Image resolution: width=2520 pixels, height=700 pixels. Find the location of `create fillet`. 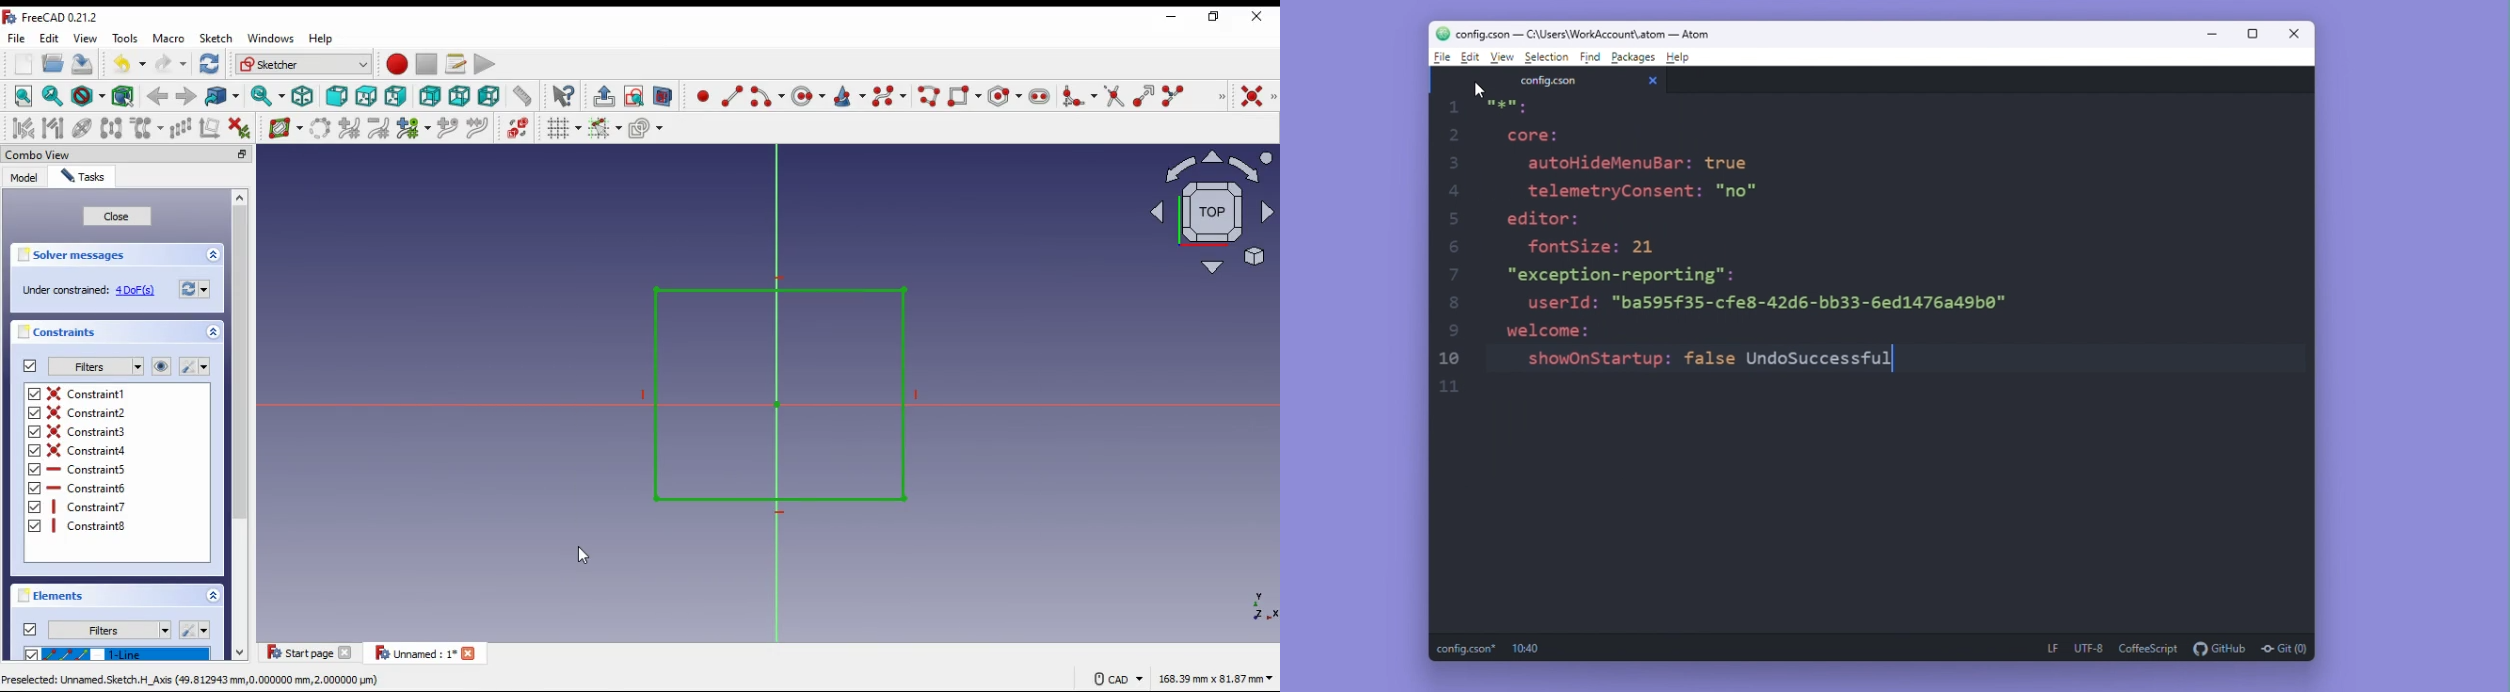

create fillet is located at coordinates (1079, 96).